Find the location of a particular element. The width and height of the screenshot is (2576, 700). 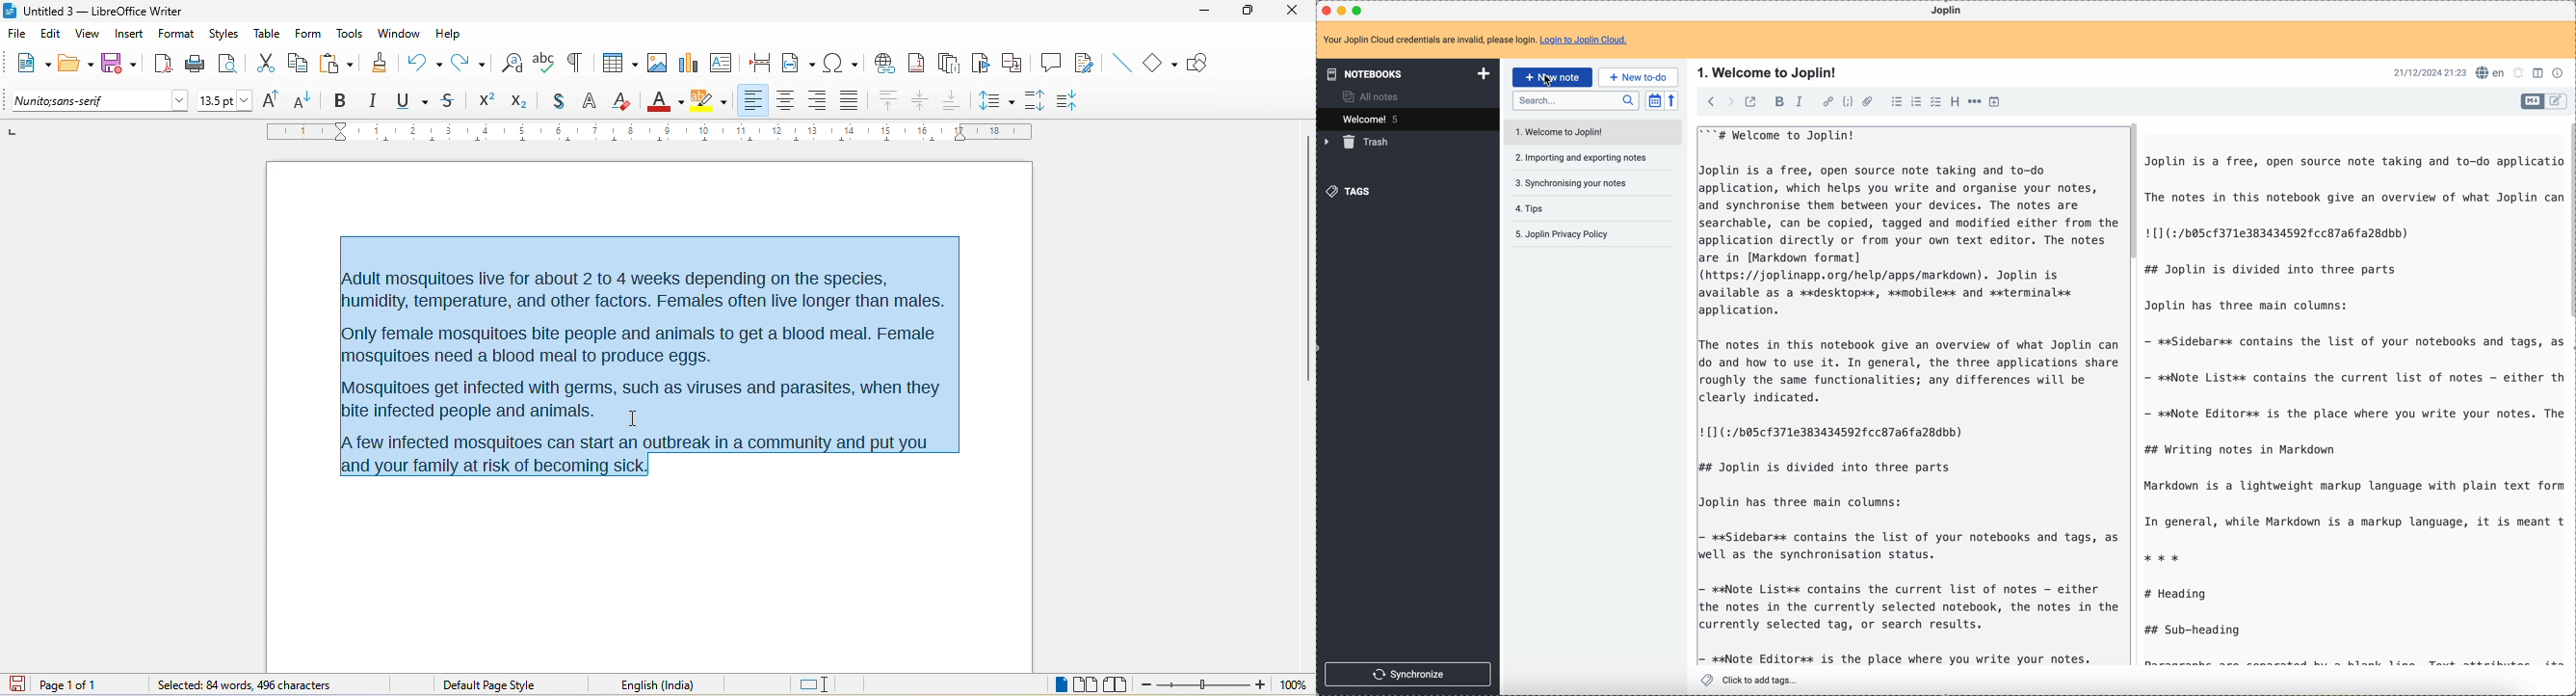

help is located at coordinates (447, 33).